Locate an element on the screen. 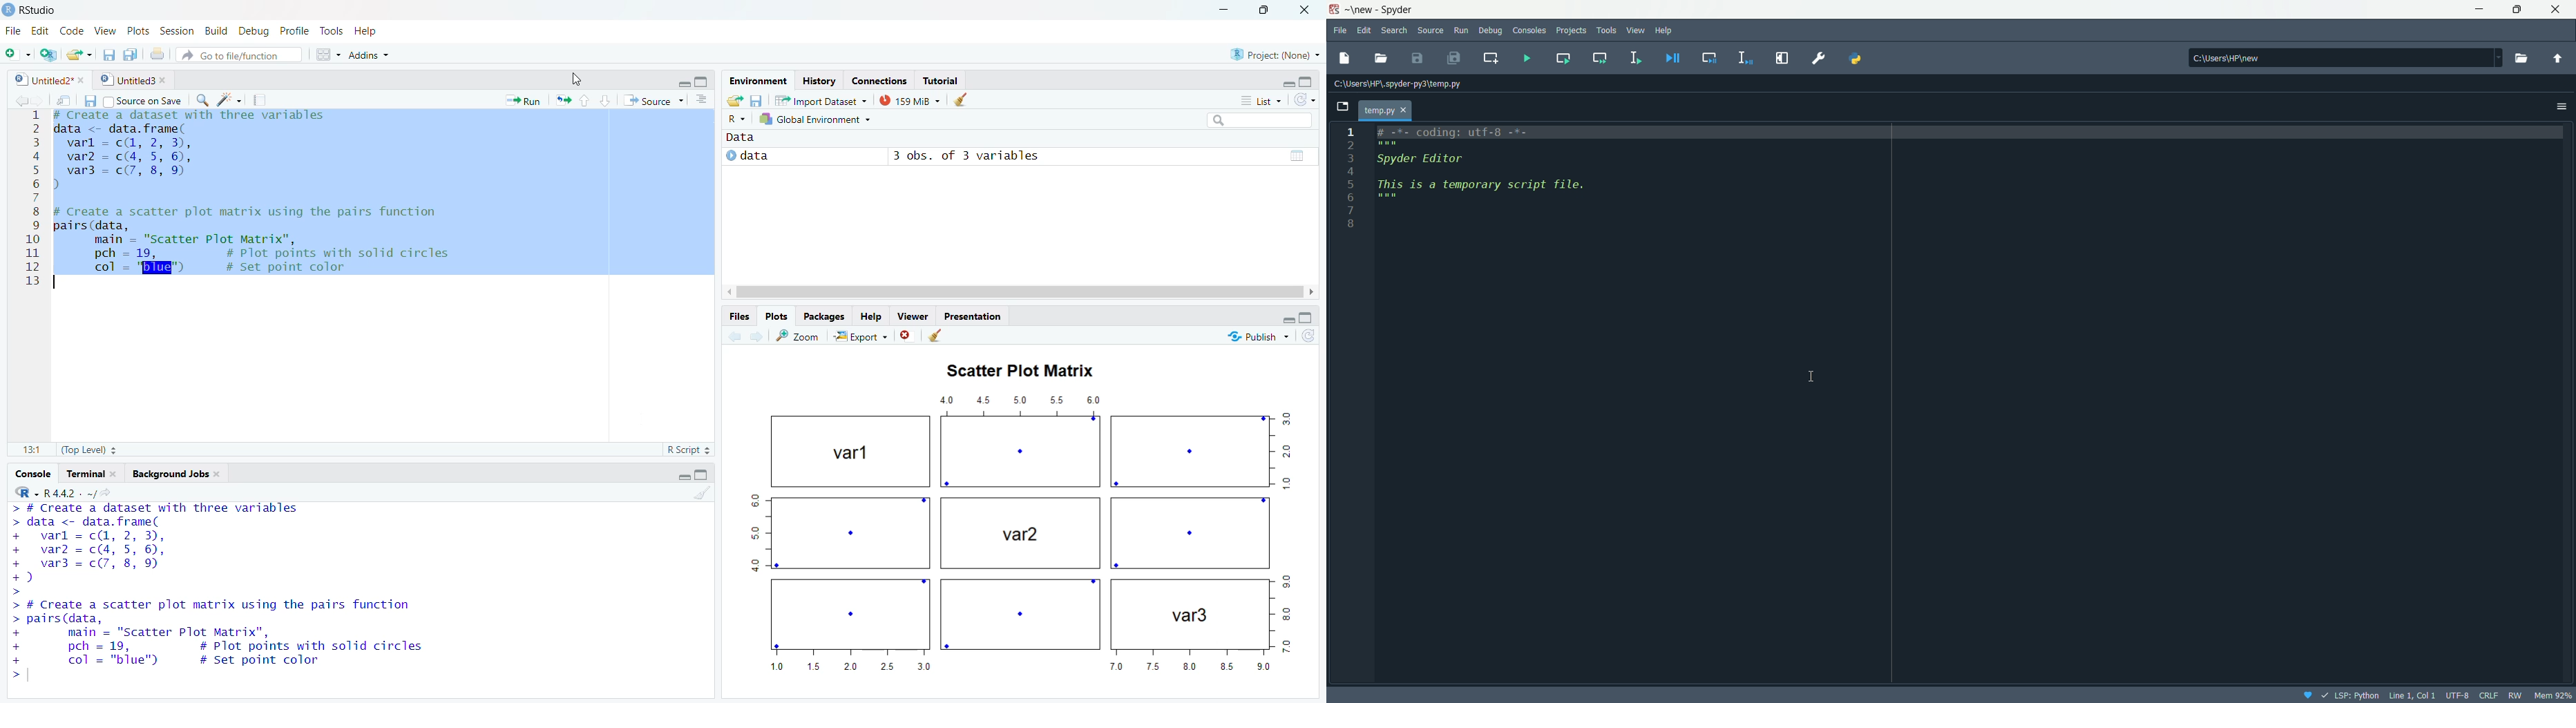  forward/backward is located at coordinates (21, 99).